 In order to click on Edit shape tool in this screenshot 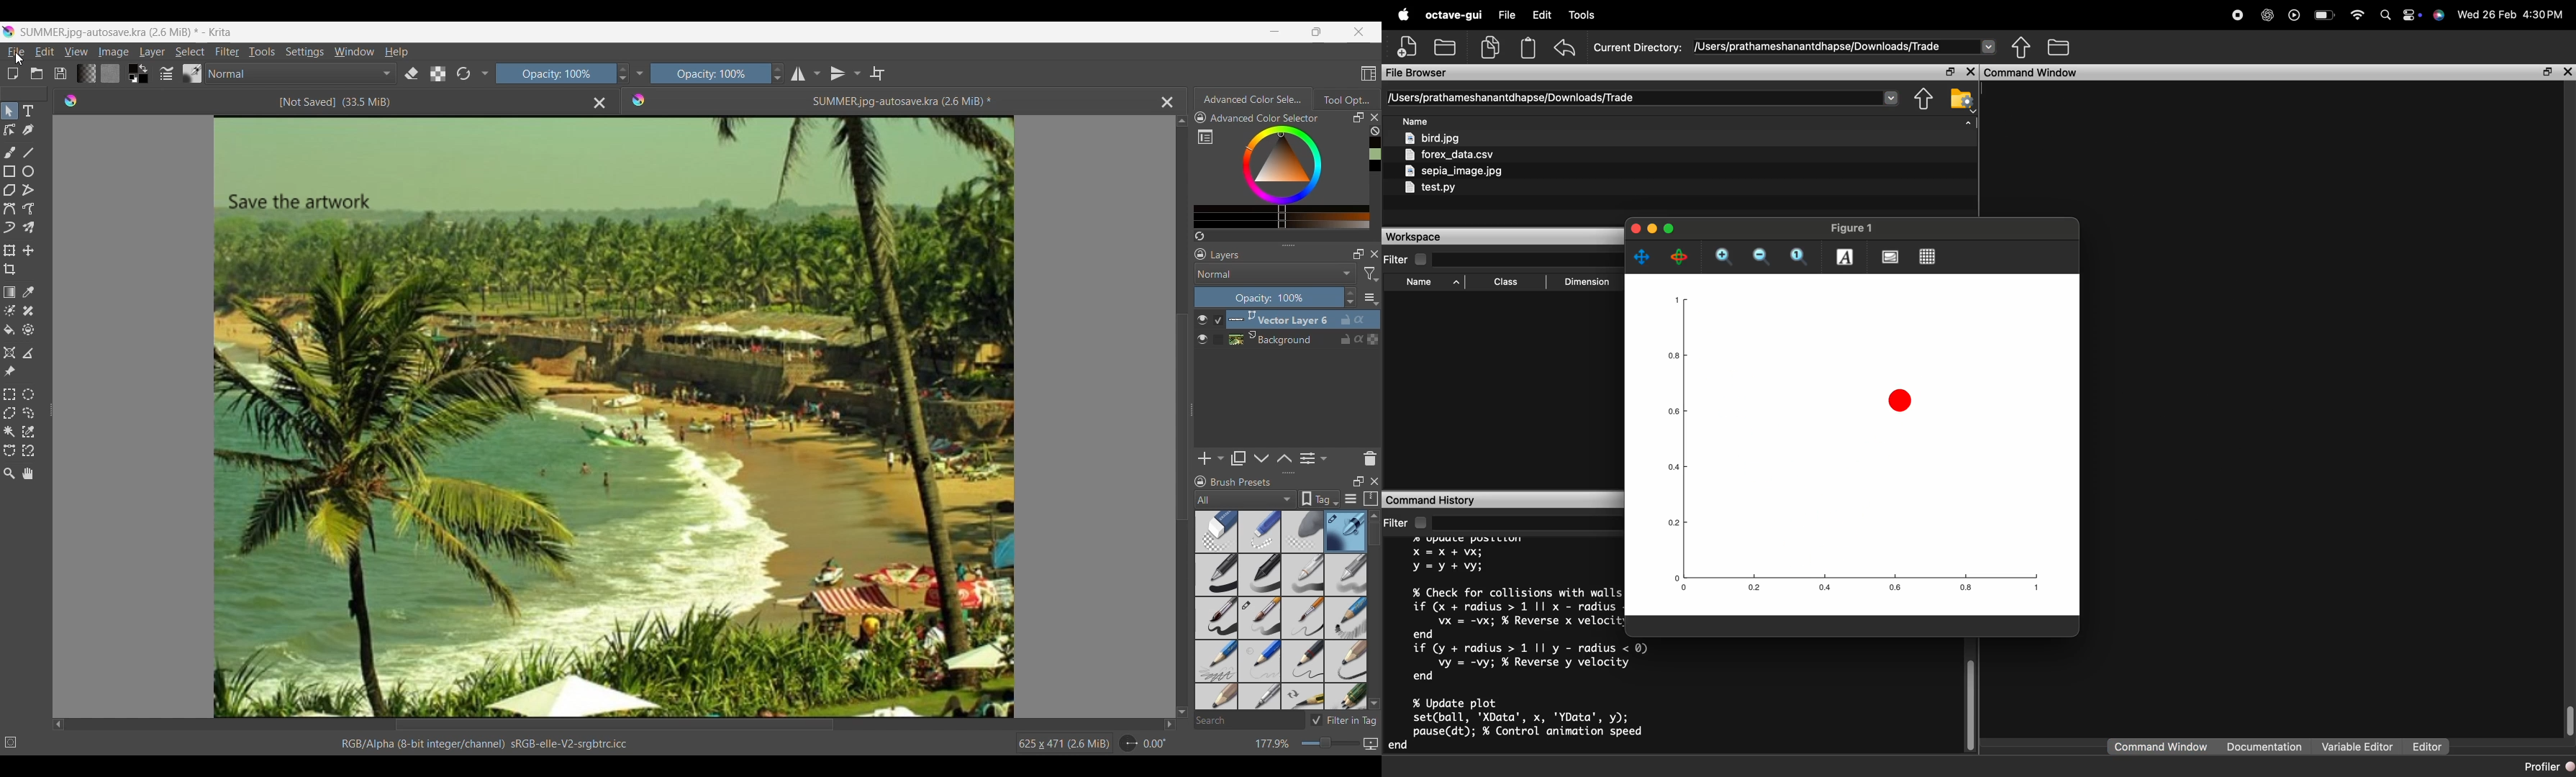, I will do `click(9, 130)`.